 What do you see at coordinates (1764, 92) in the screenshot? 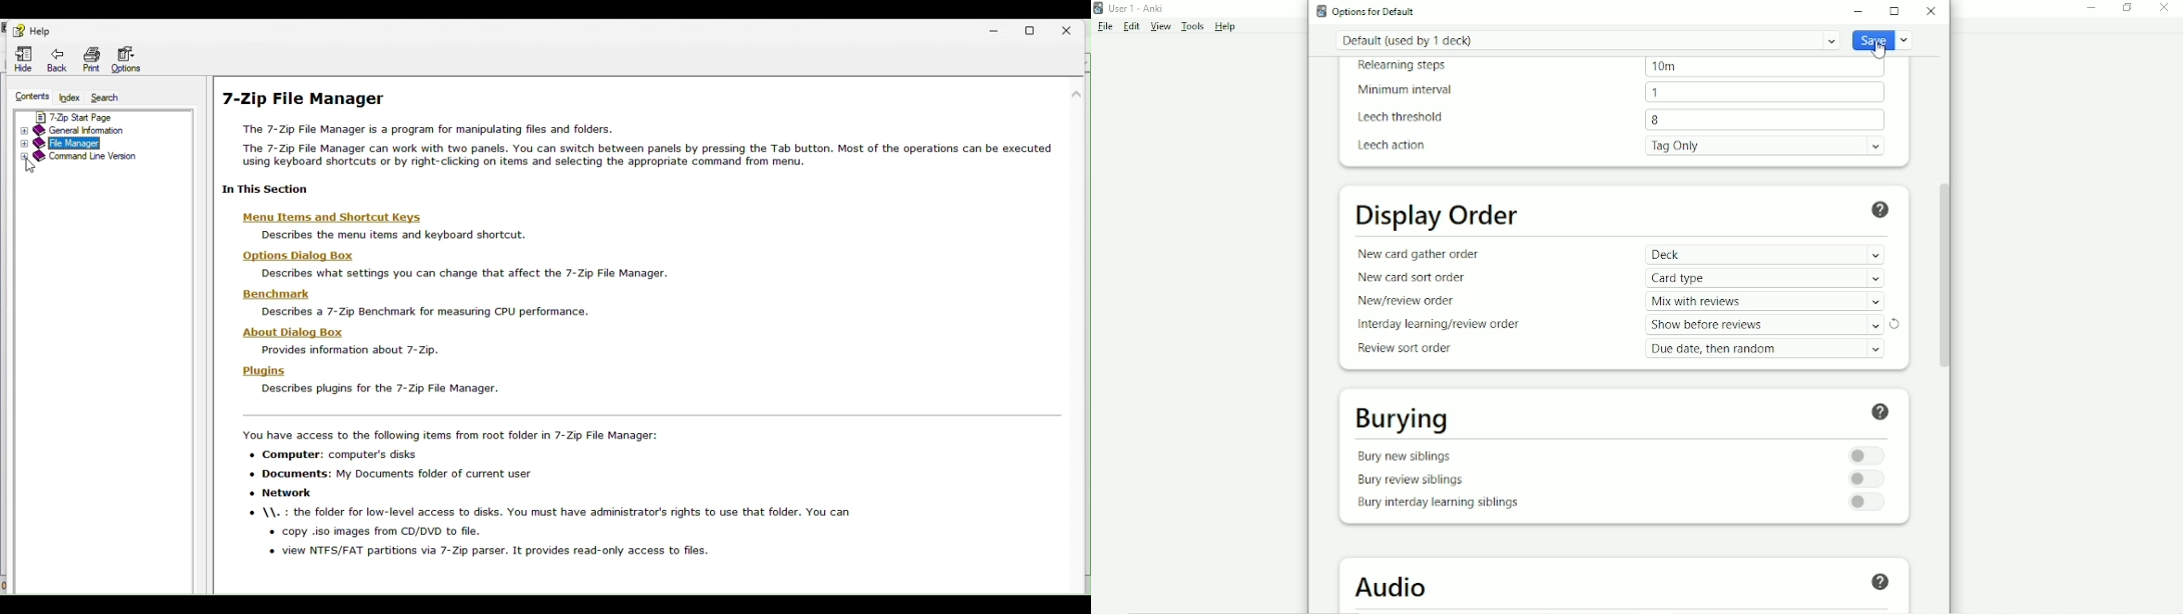
I see `1` at bounding box center [1764, 92].